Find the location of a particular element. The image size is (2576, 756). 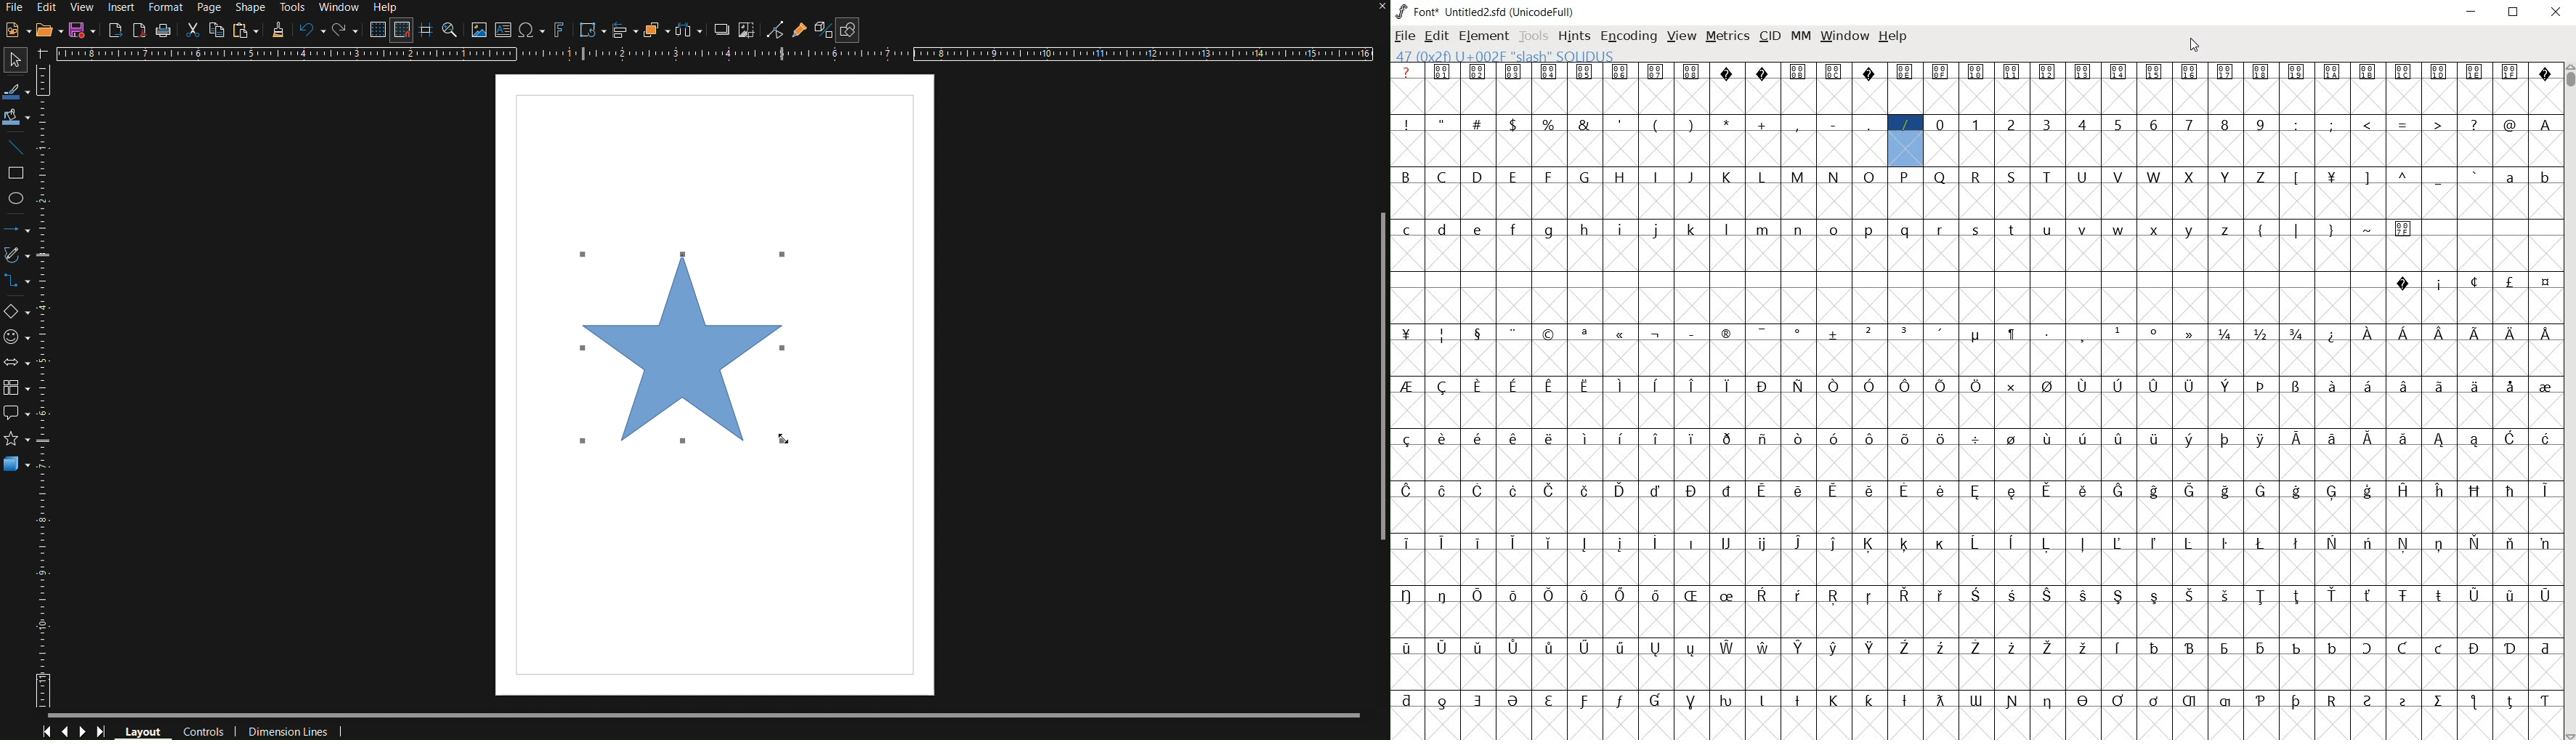

glyph is located at coordinates (2440, 334).